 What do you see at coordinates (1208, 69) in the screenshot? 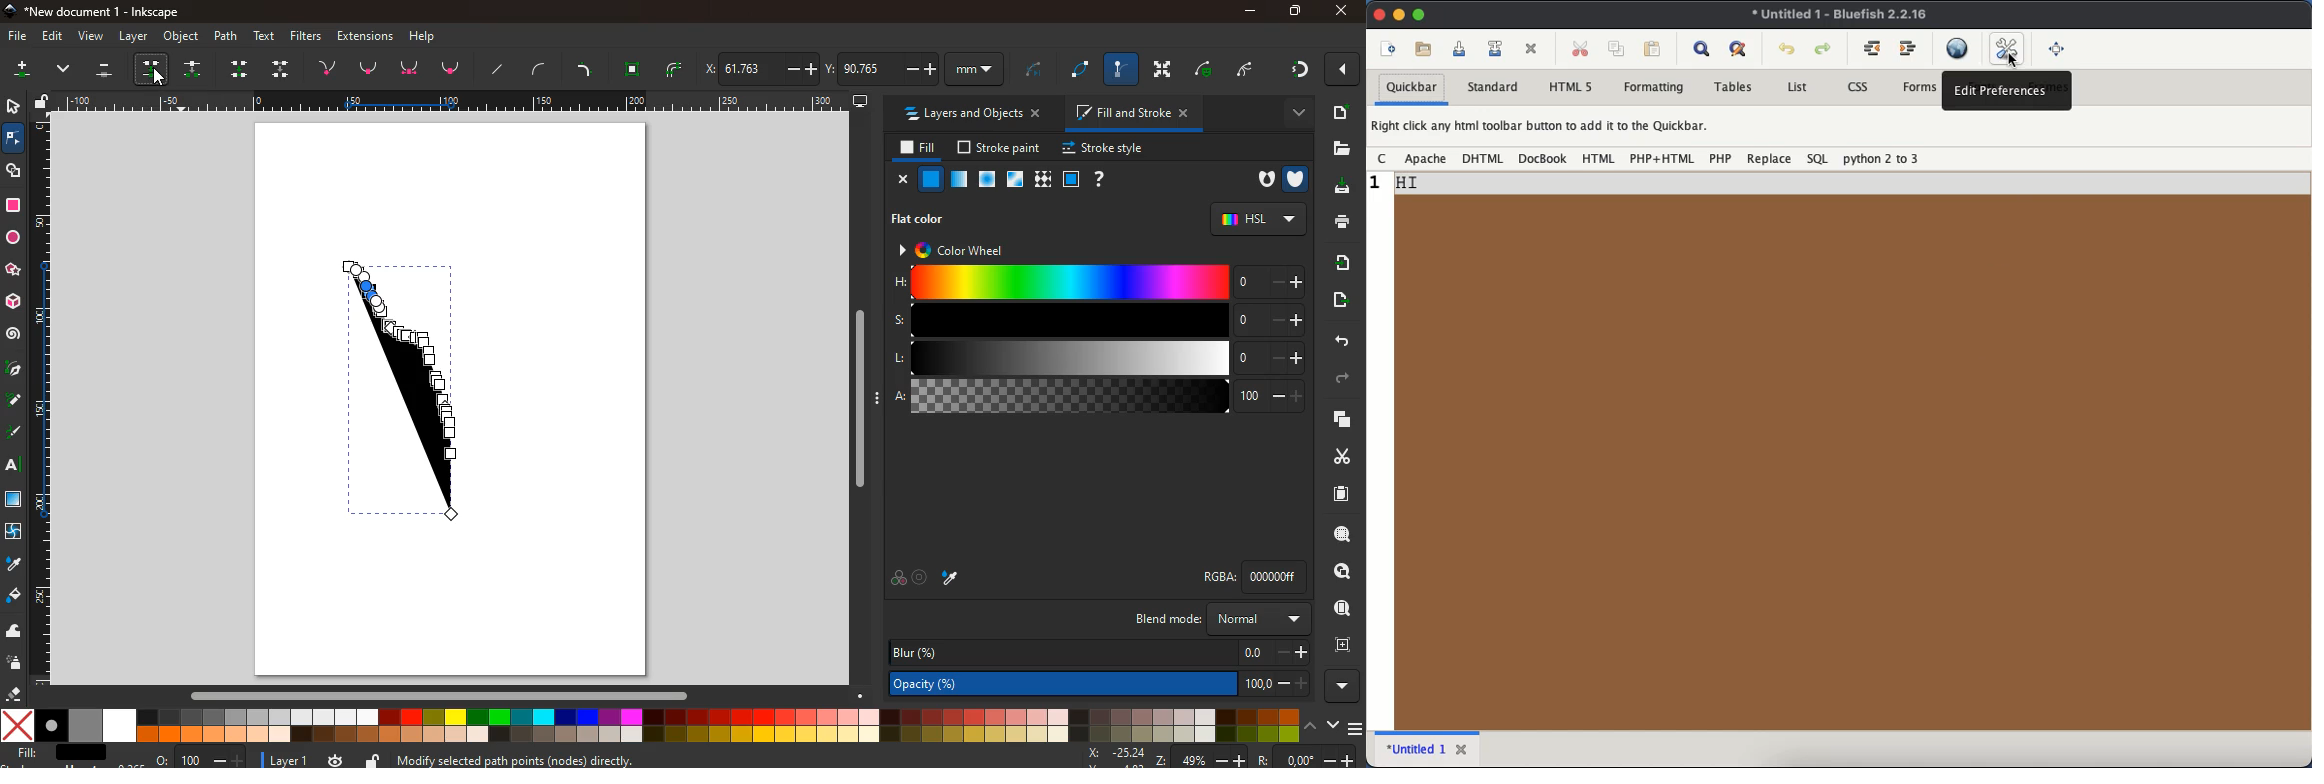
I see `curve` at bounding box center [1208, 69].